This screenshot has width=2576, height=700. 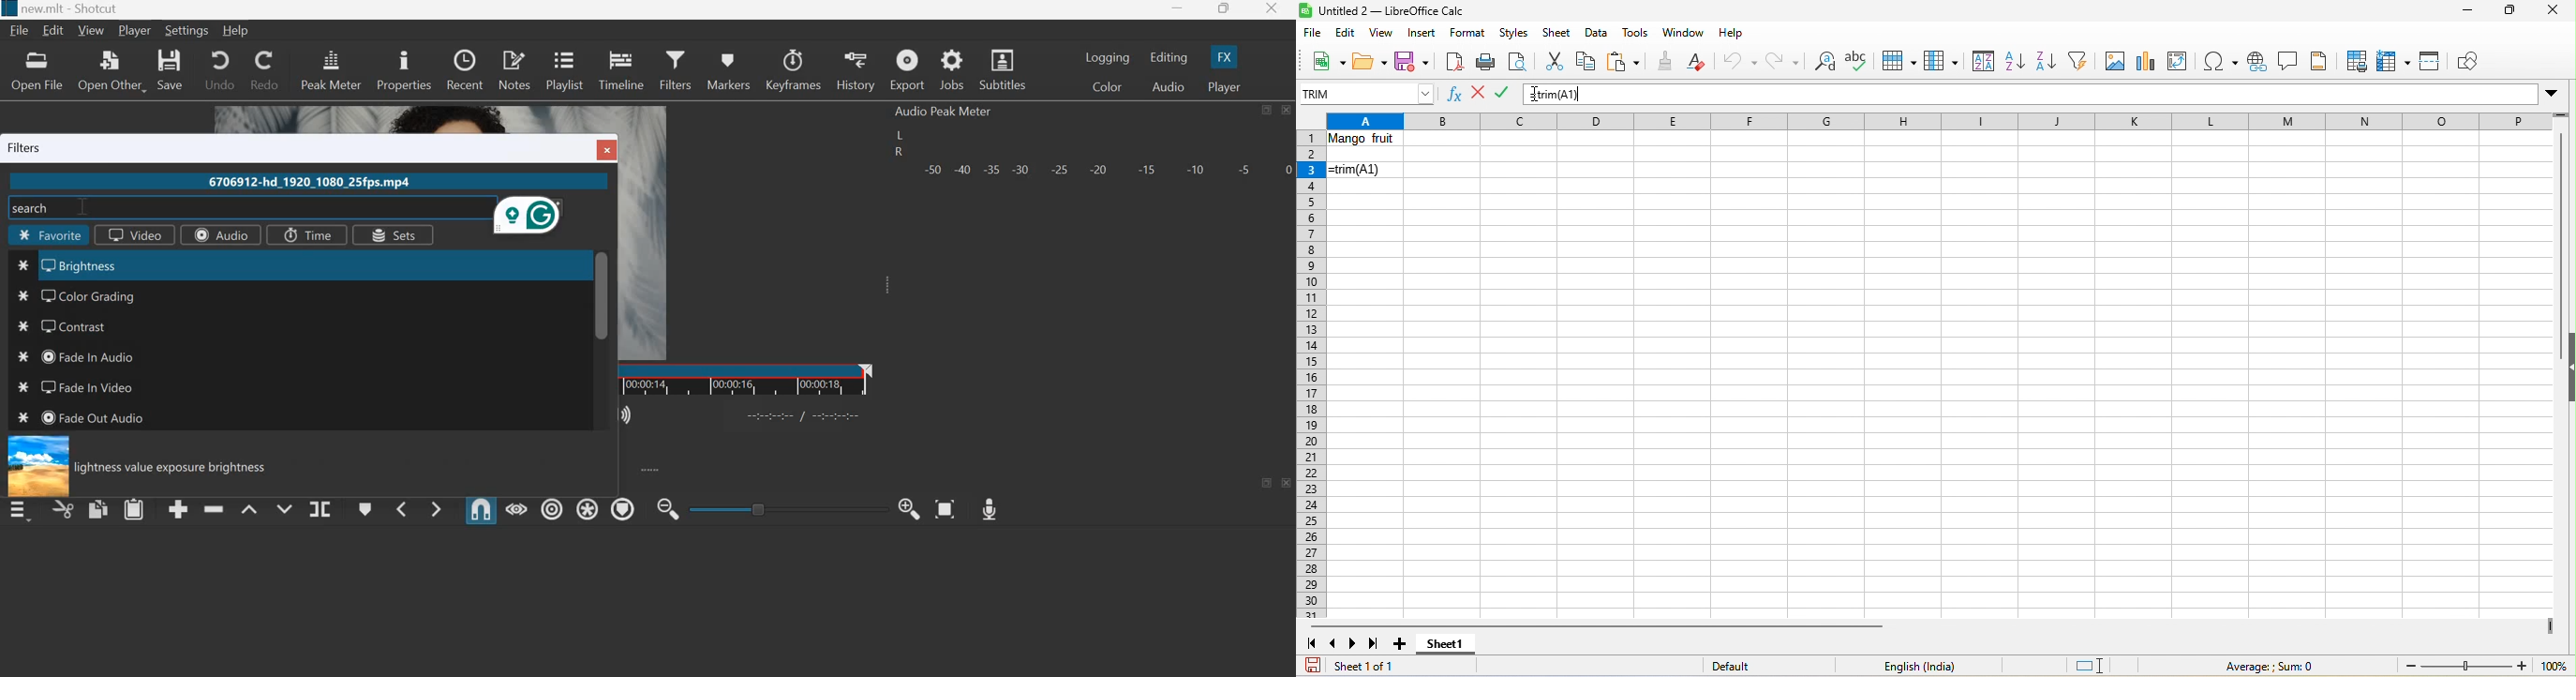 What do you see at coordinates (1444, 648) in the screenshot?
I see `sheet 1` at bounding box center [1444, 648].